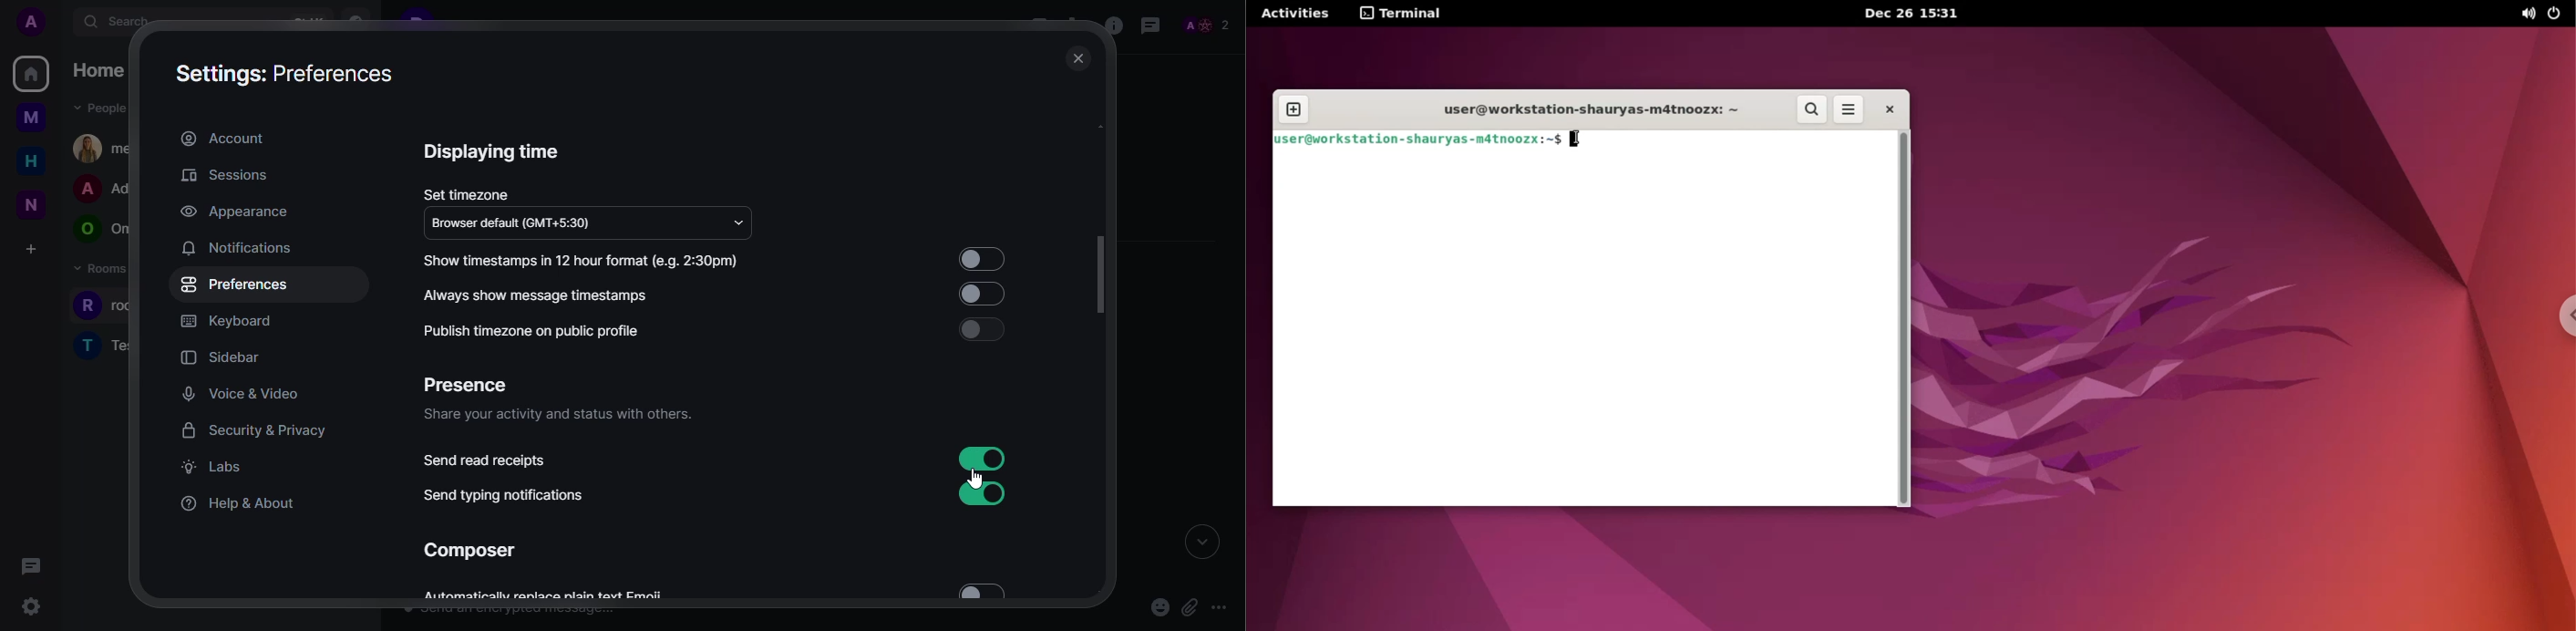 The width and height of the screenshot is (2576, 644). I want to click on people room, so click(116, 306).